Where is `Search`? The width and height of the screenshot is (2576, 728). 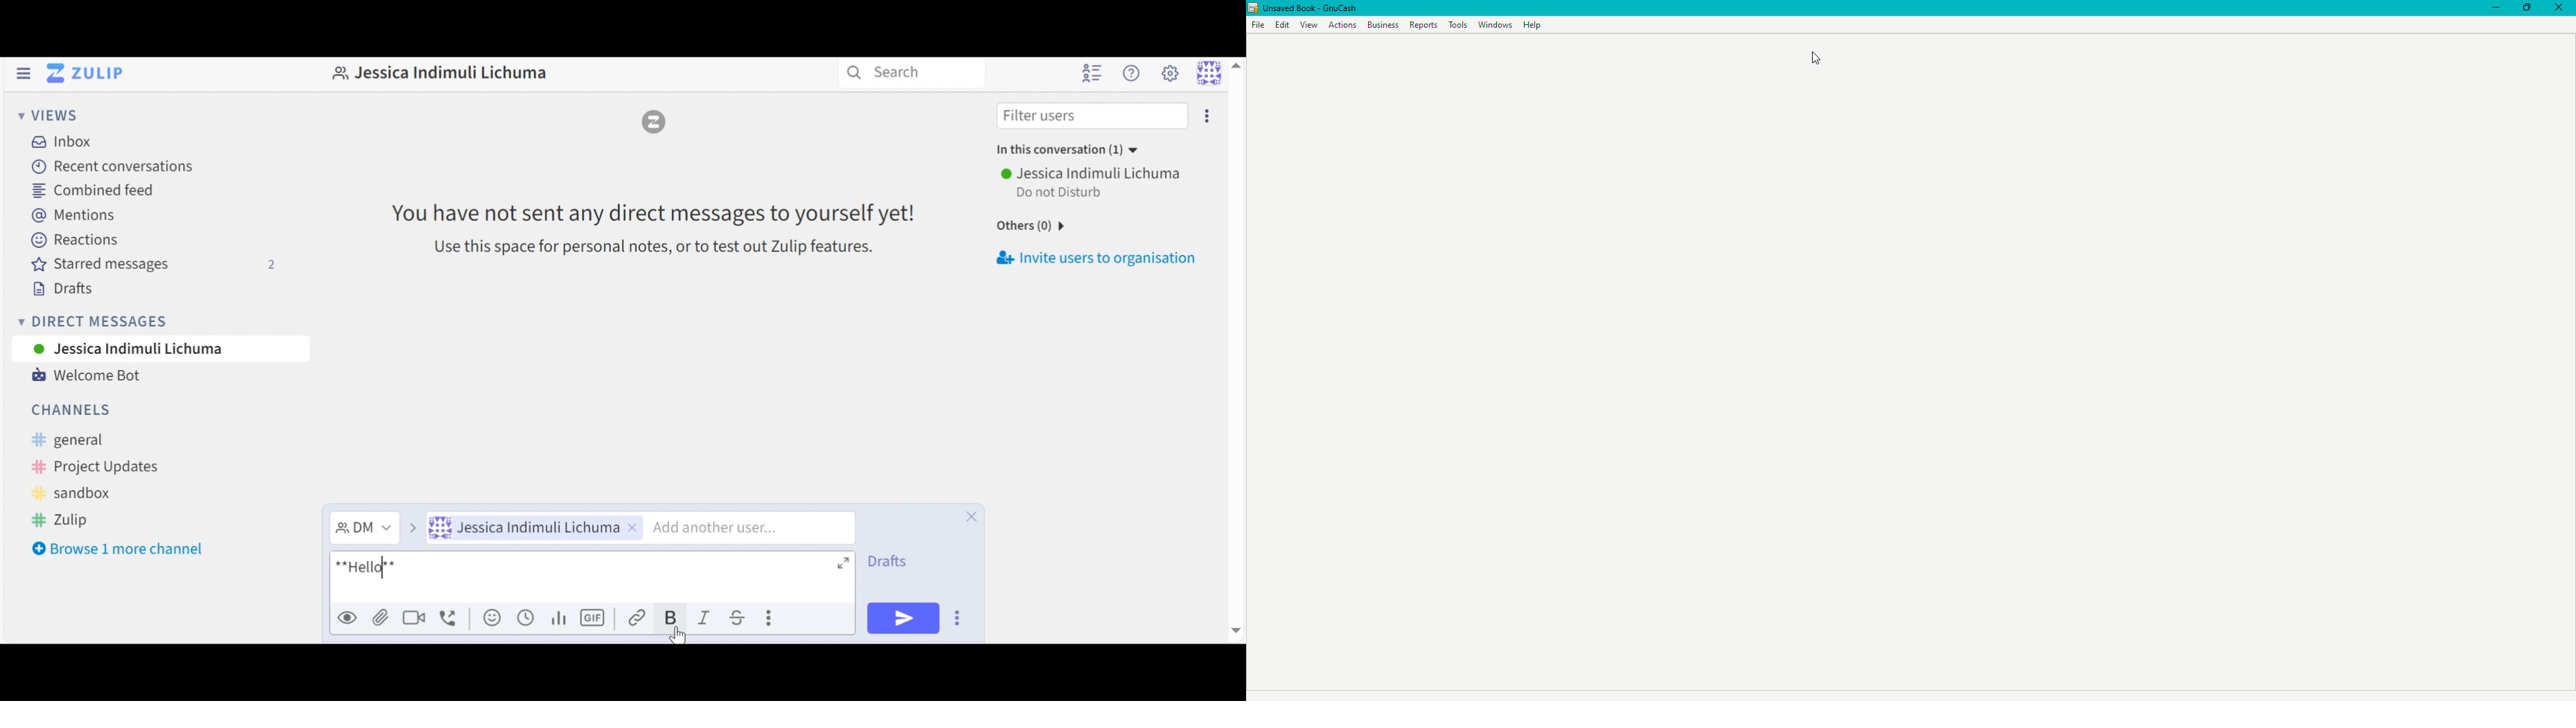 Search is located at coordinates (884, 72).